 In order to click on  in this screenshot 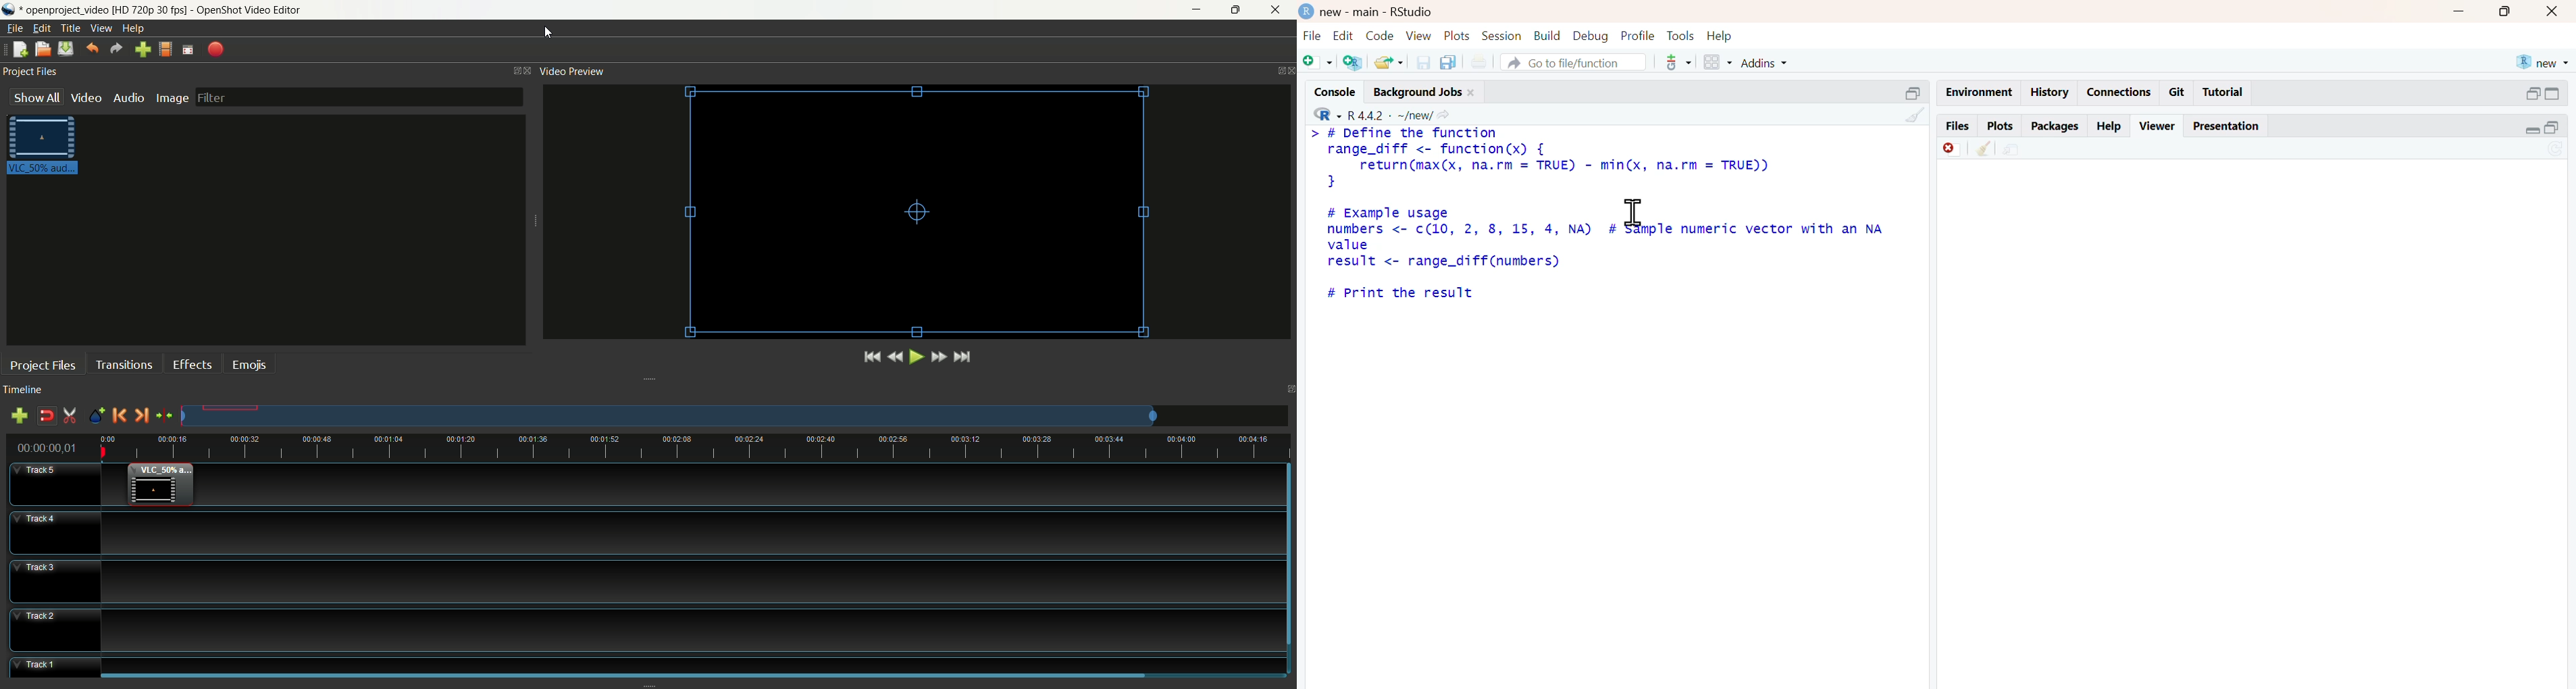, I will do `click(1914, 93)`.